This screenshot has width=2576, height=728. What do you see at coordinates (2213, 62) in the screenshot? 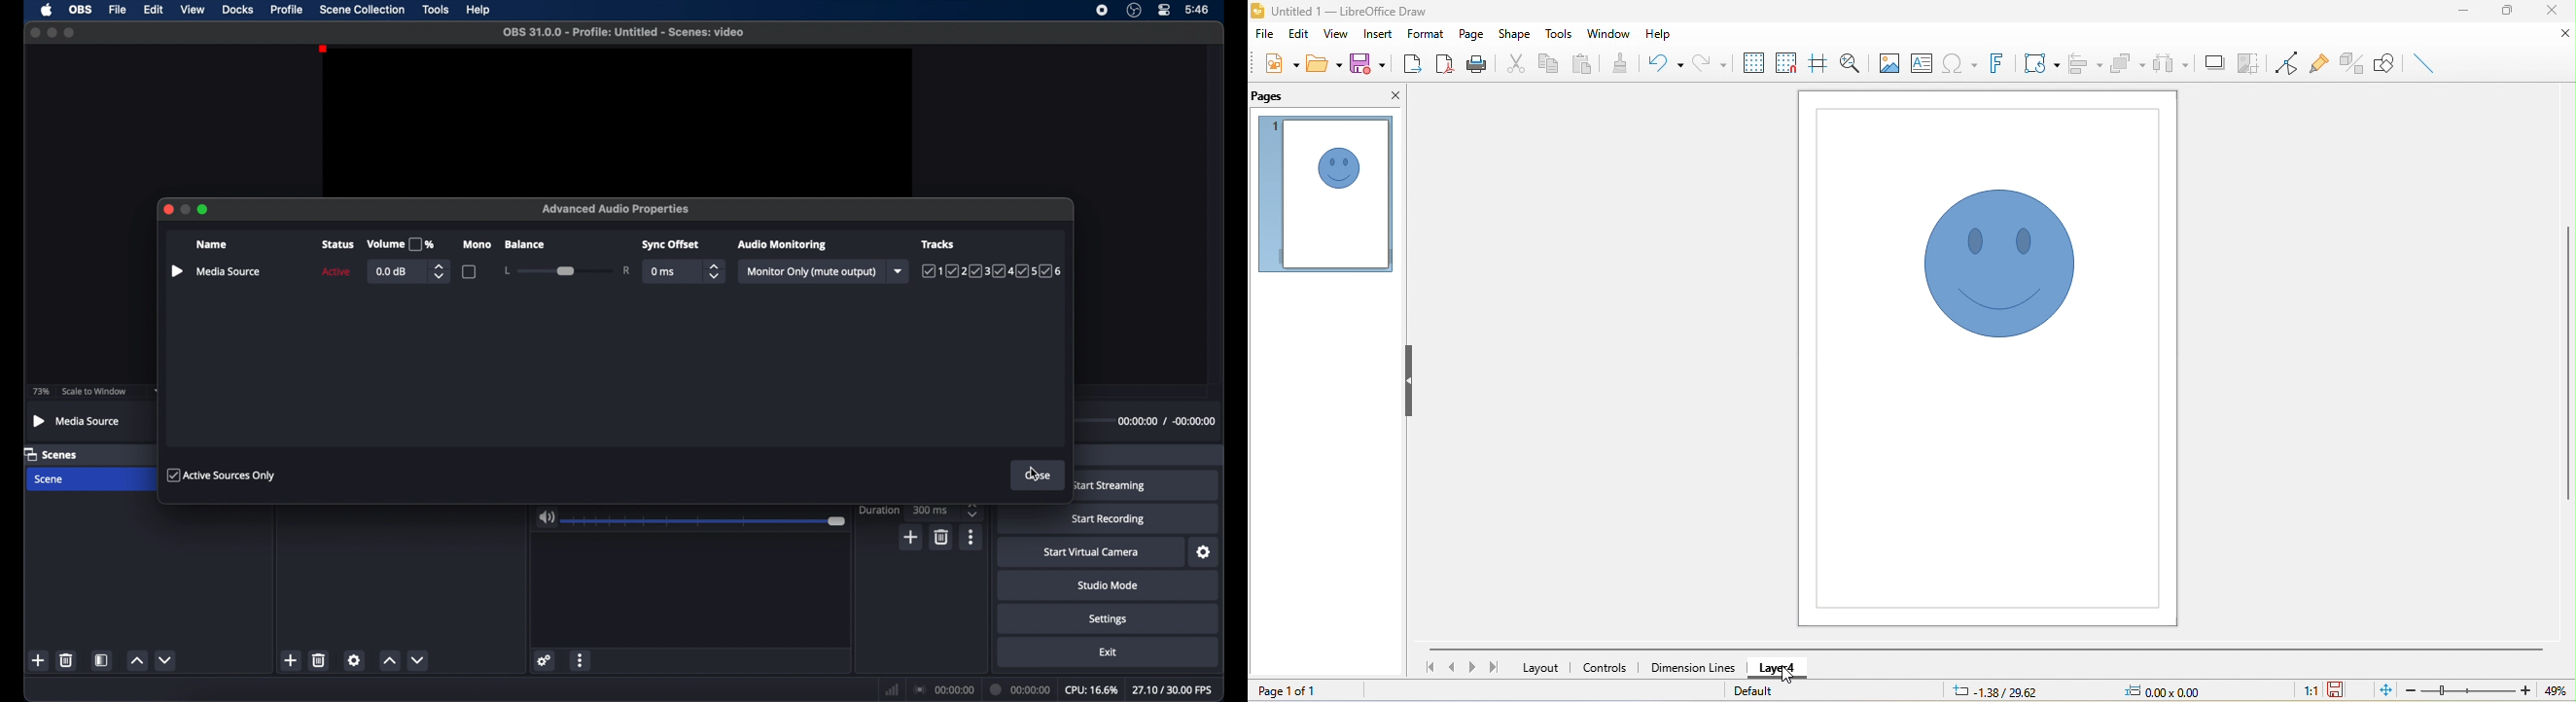
I see `shadow` at bounding box center [2213, 62].